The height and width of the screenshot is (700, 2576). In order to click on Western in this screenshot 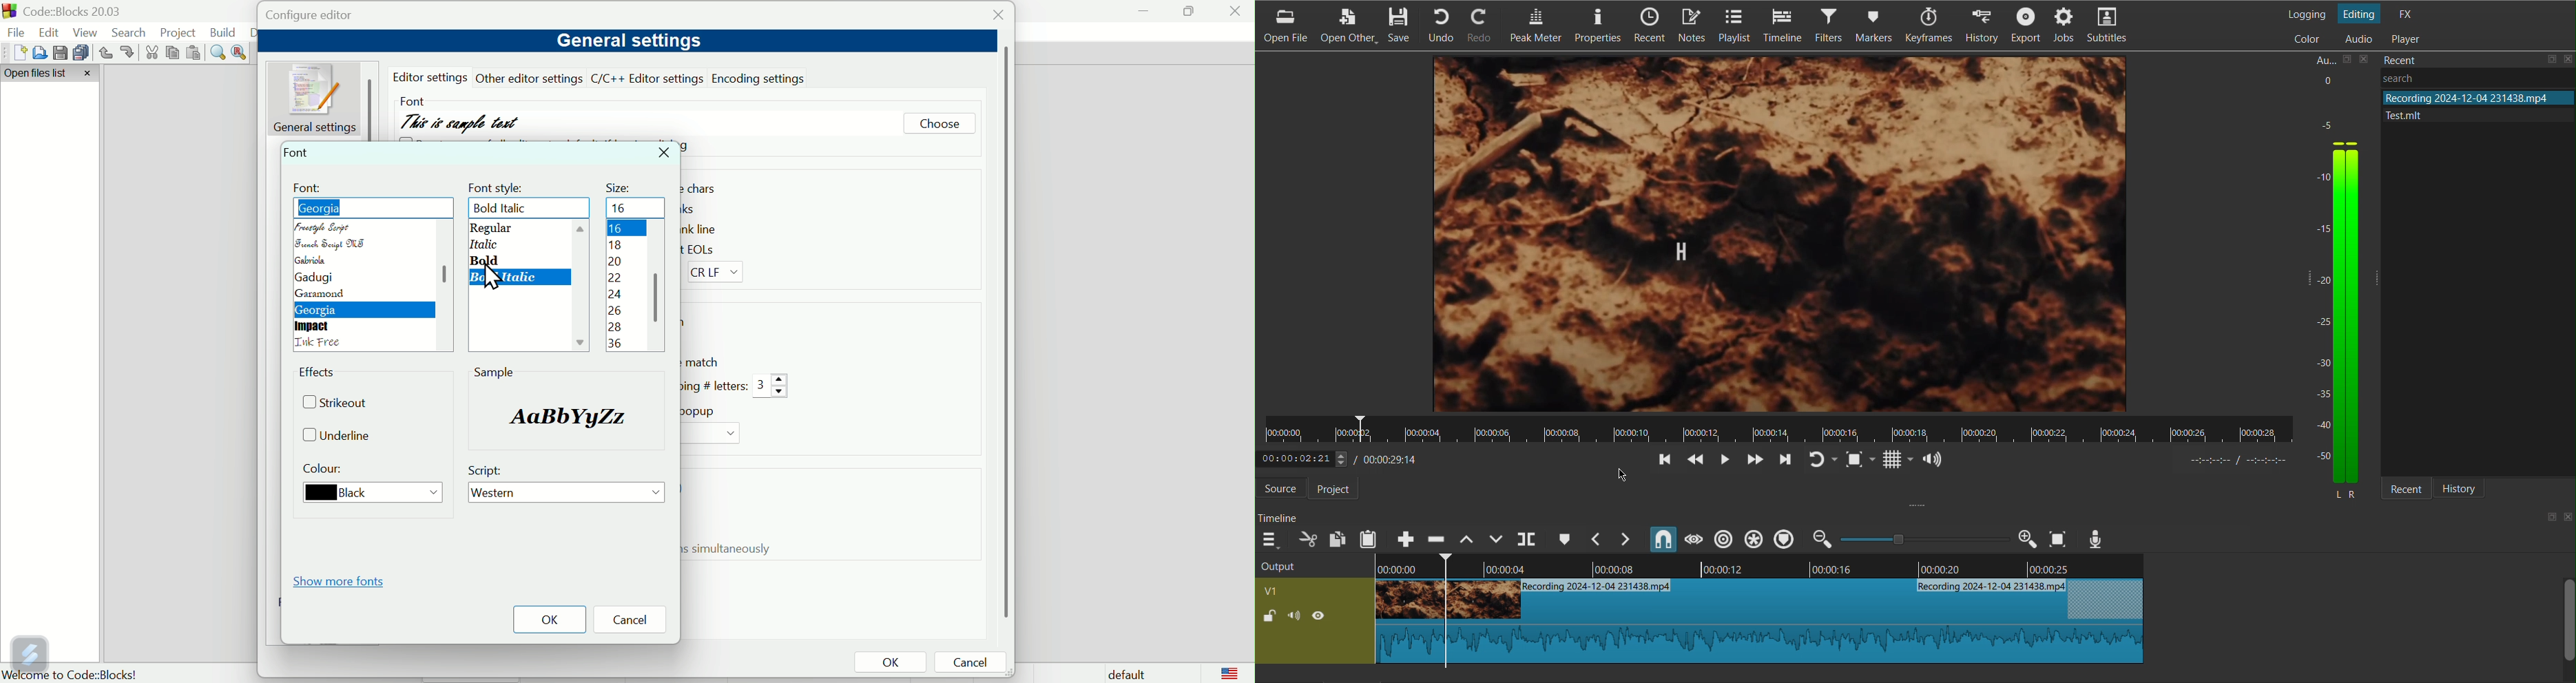, I will do `click(568, 494)`.